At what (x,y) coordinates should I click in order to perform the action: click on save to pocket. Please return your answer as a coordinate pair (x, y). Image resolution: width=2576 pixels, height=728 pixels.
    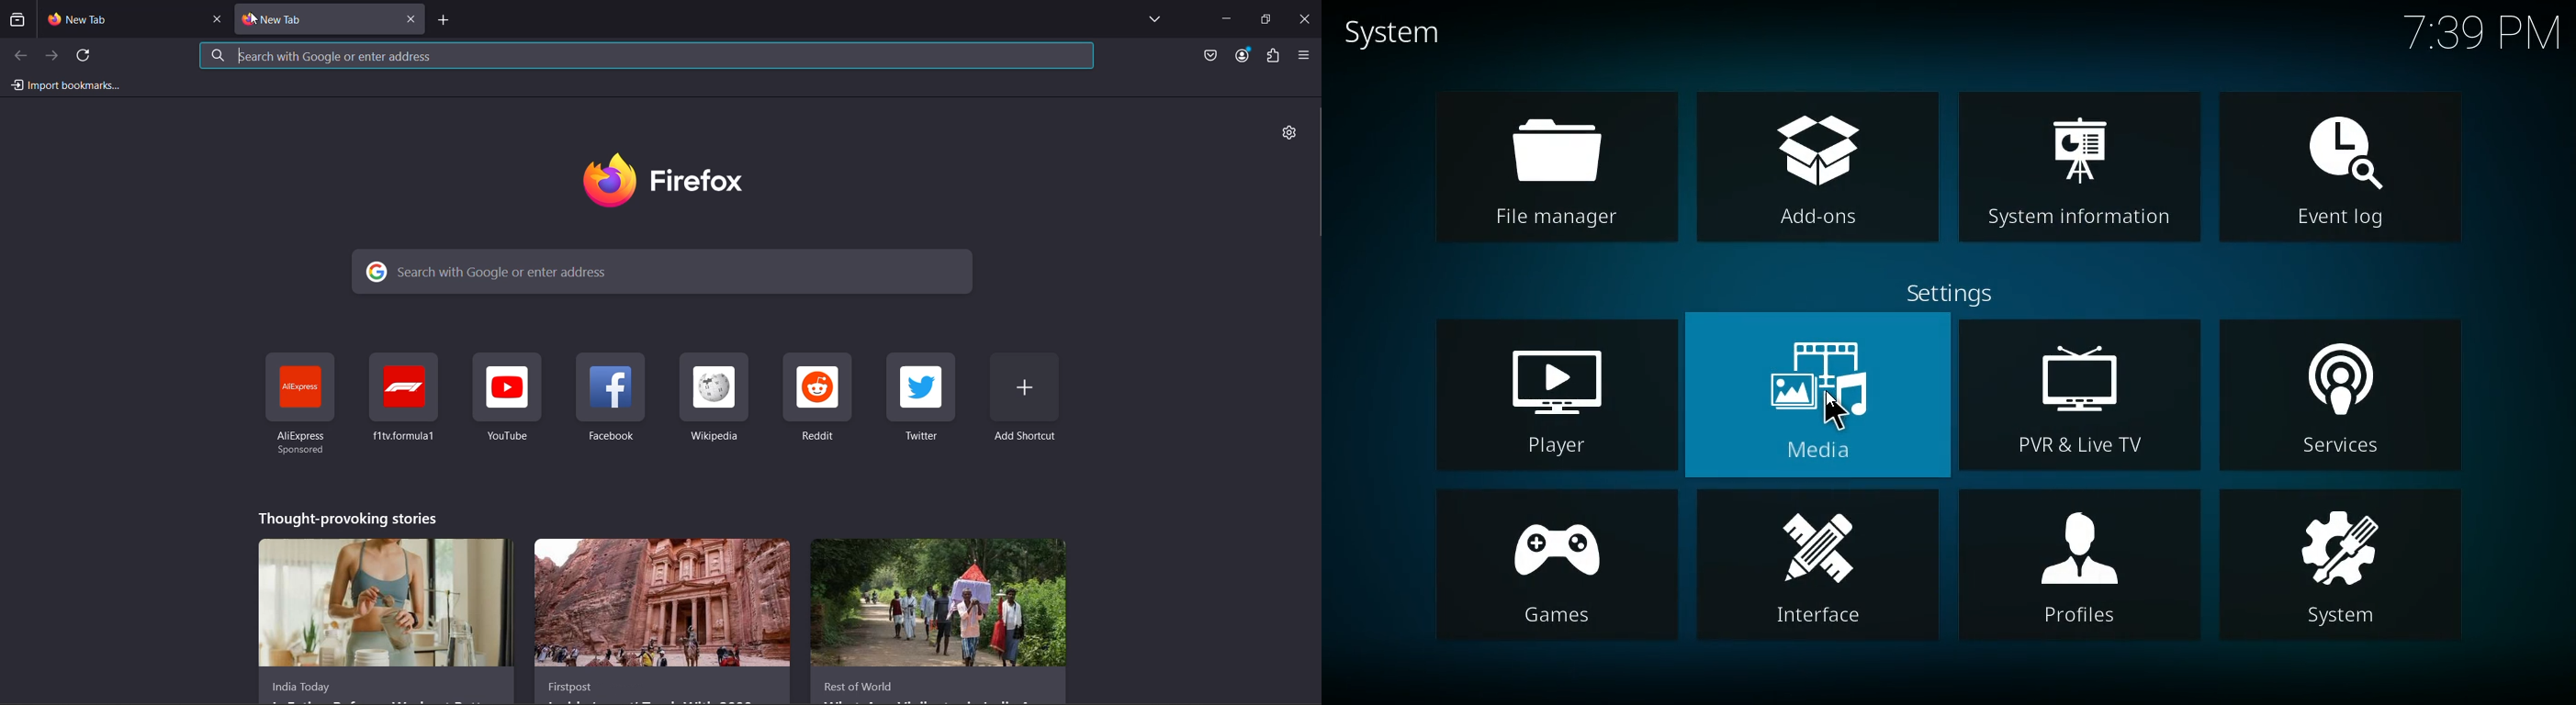
    Looking at the image, I should click on (1209, 57).